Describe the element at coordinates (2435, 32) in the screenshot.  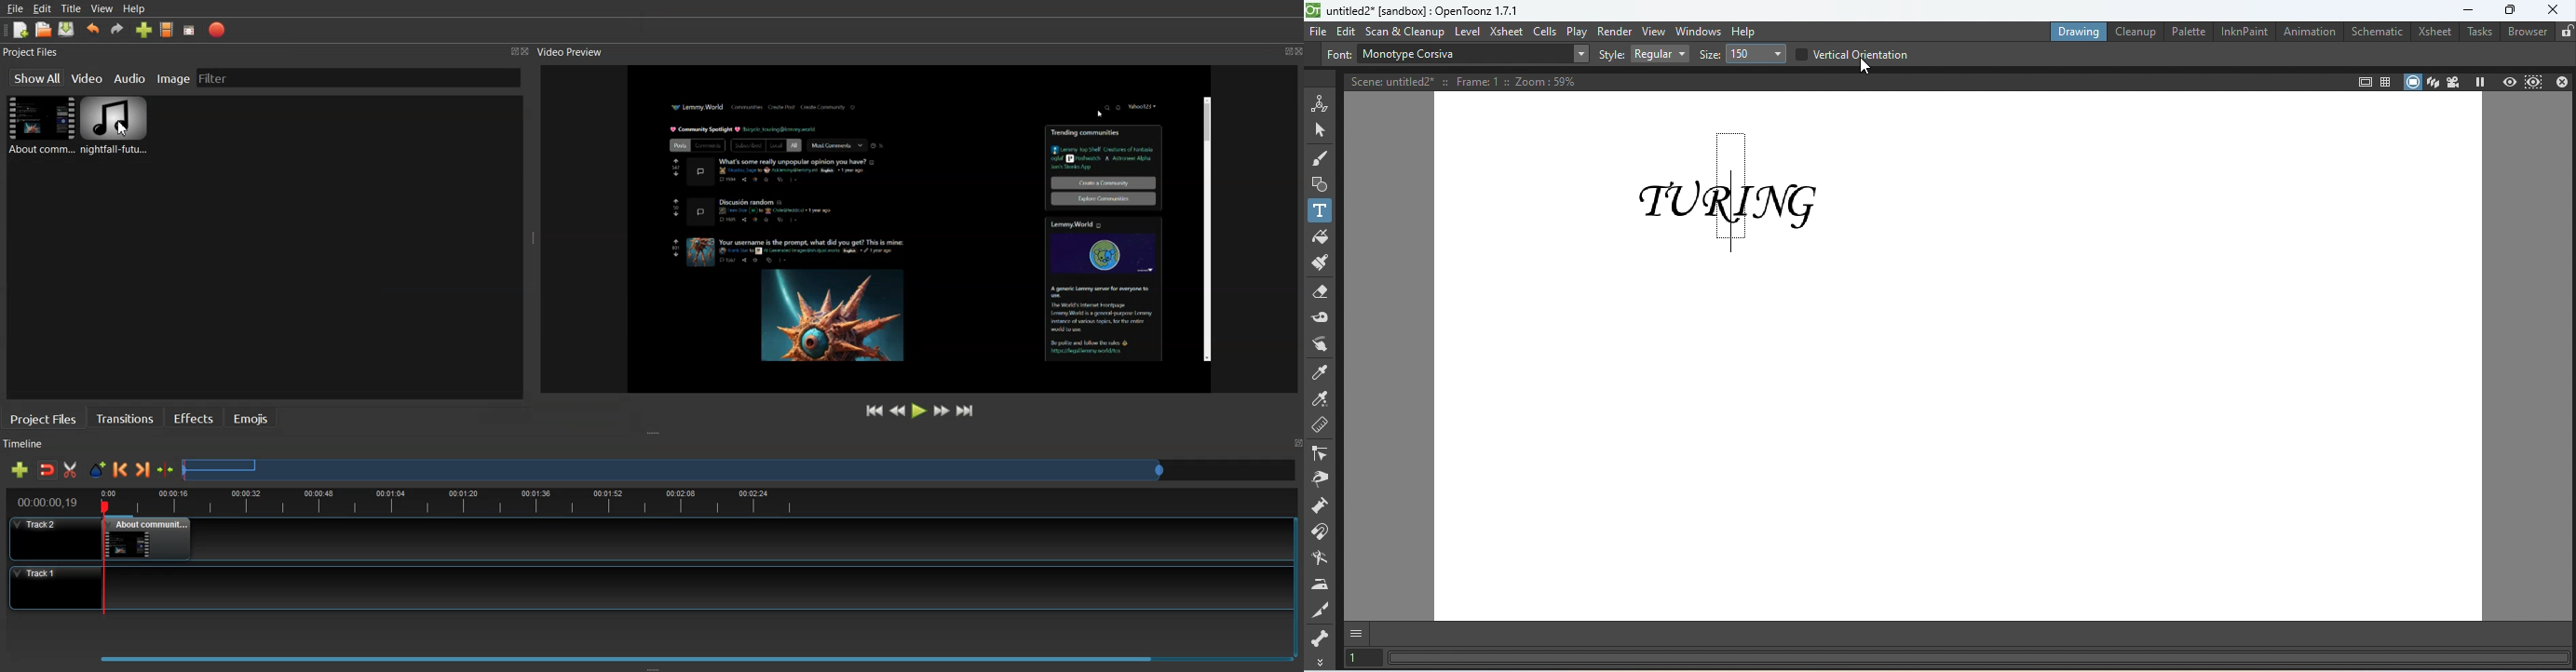
I see `Xsheet` at that location.